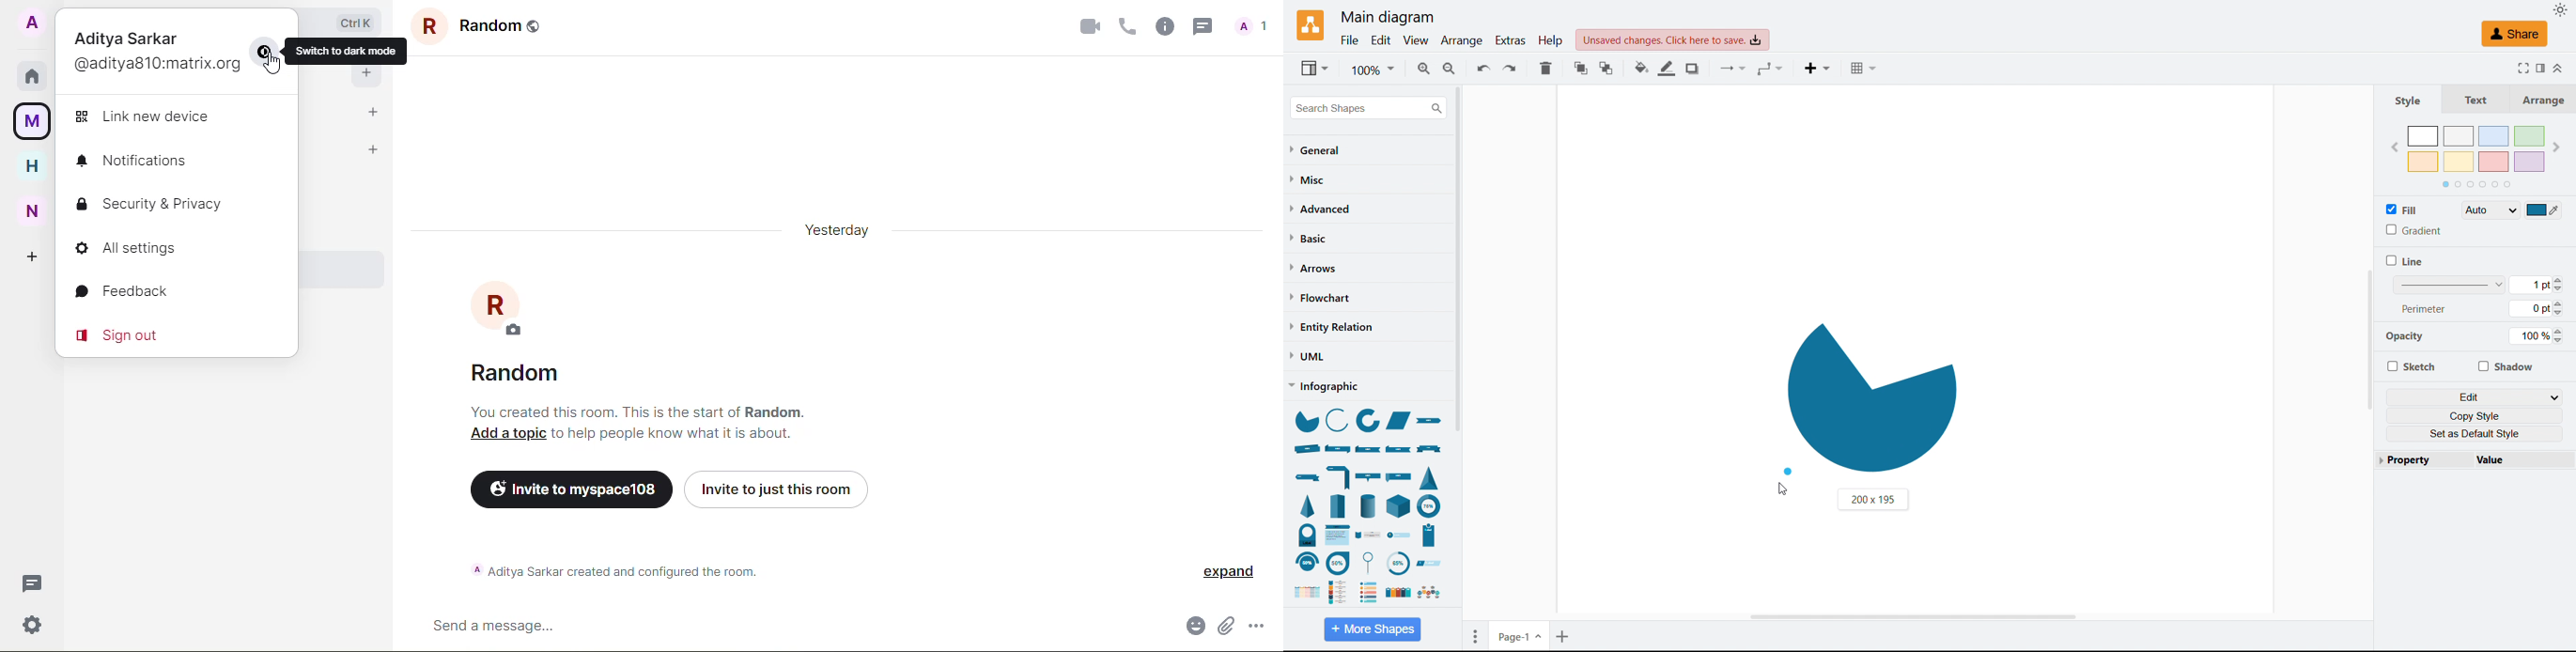  I want to click on chevron list, so click(1304, 593).